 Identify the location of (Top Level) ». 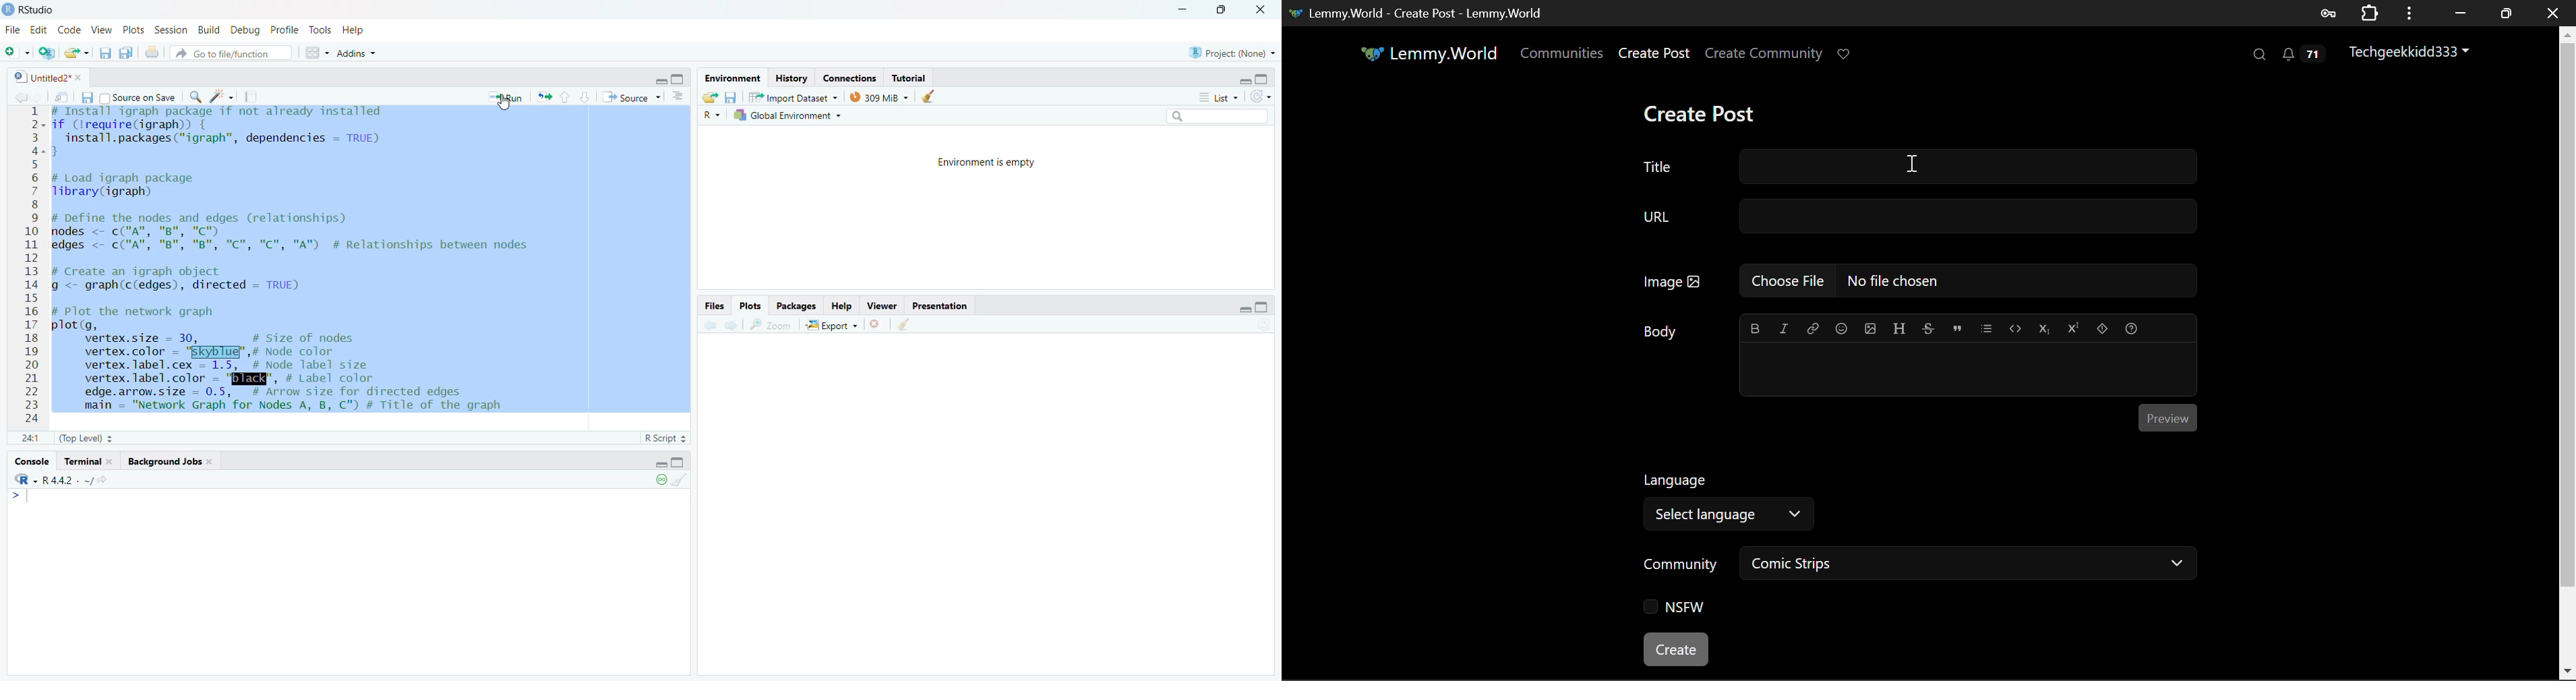
(87, 437).